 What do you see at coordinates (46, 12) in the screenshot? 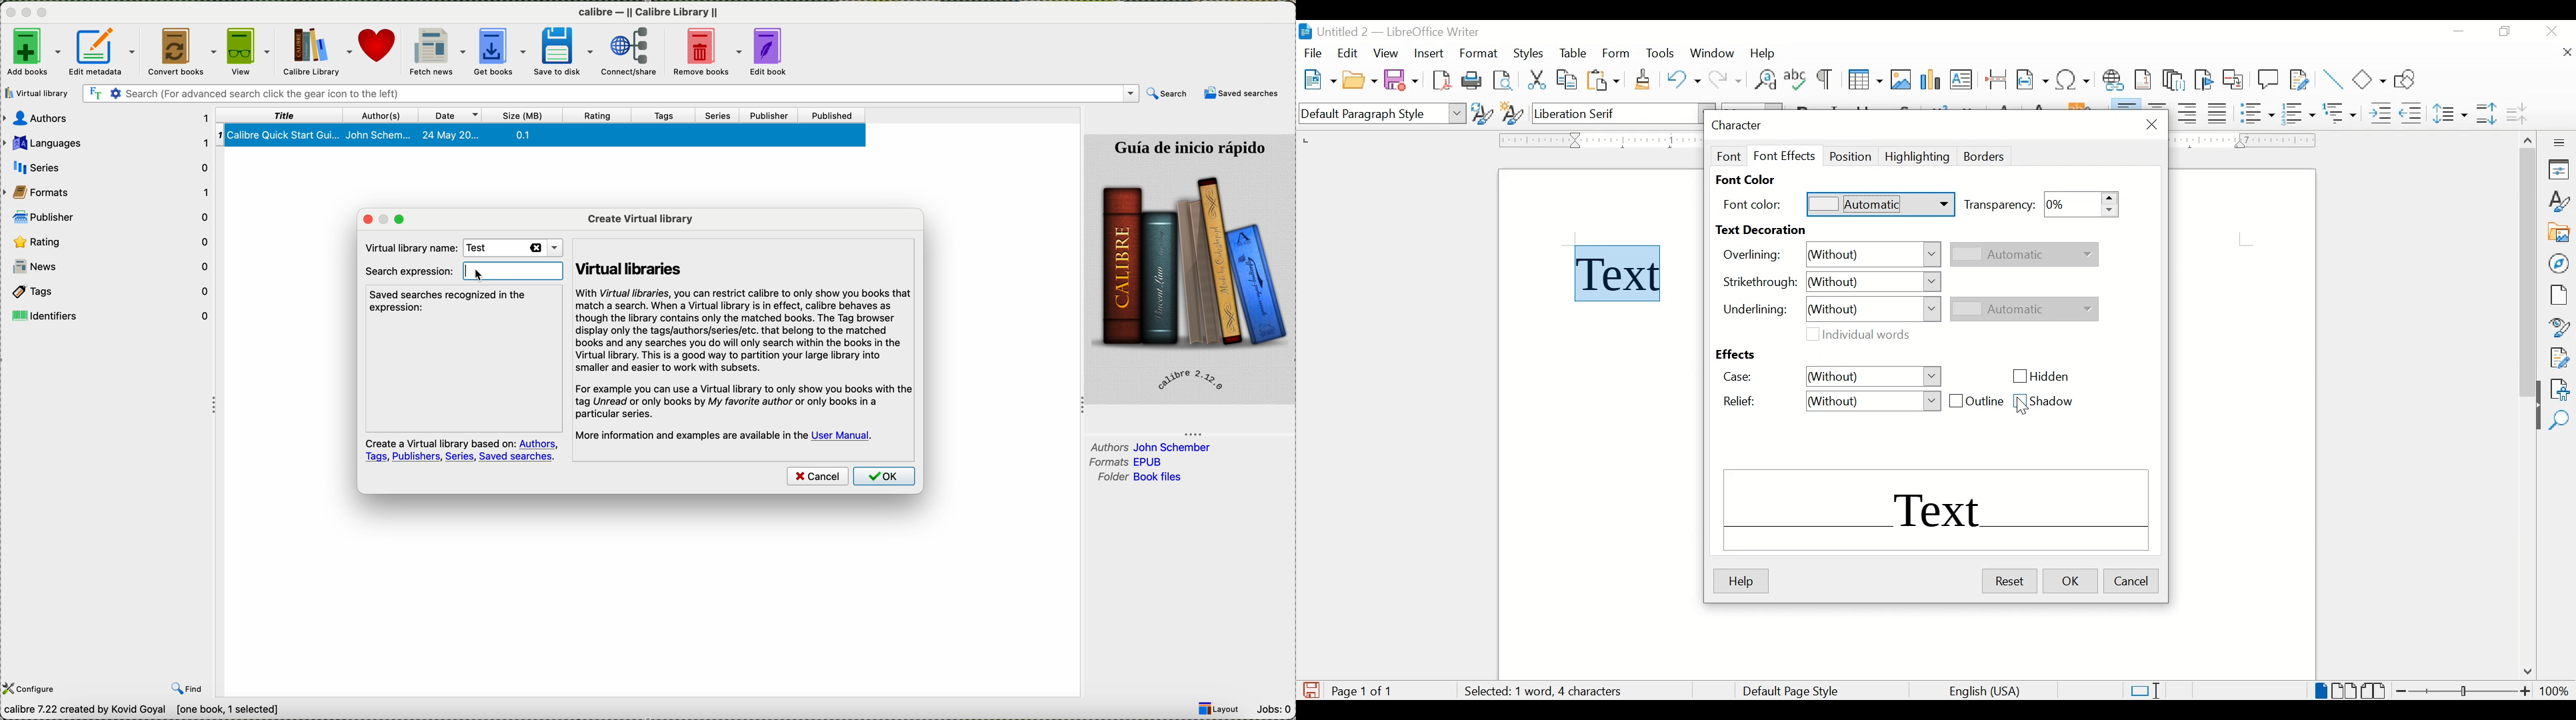
I see `maximize program` at bounding box center [46, 12].